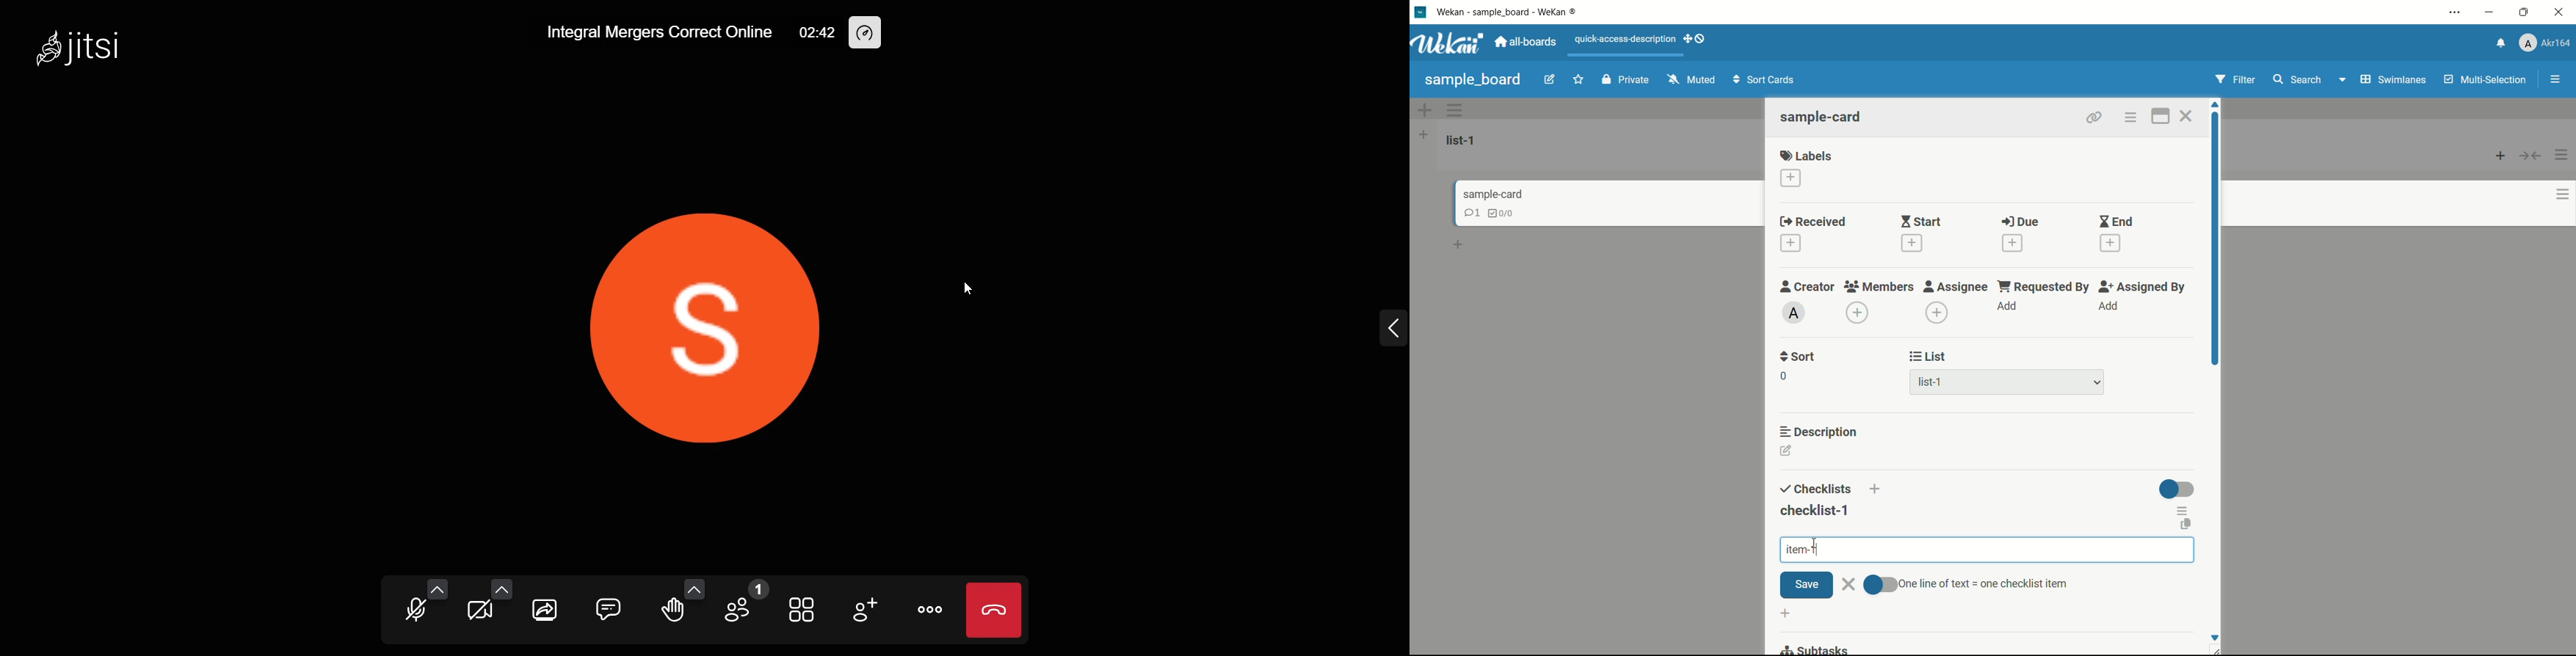  I want to click on add, so click(1684, 38).